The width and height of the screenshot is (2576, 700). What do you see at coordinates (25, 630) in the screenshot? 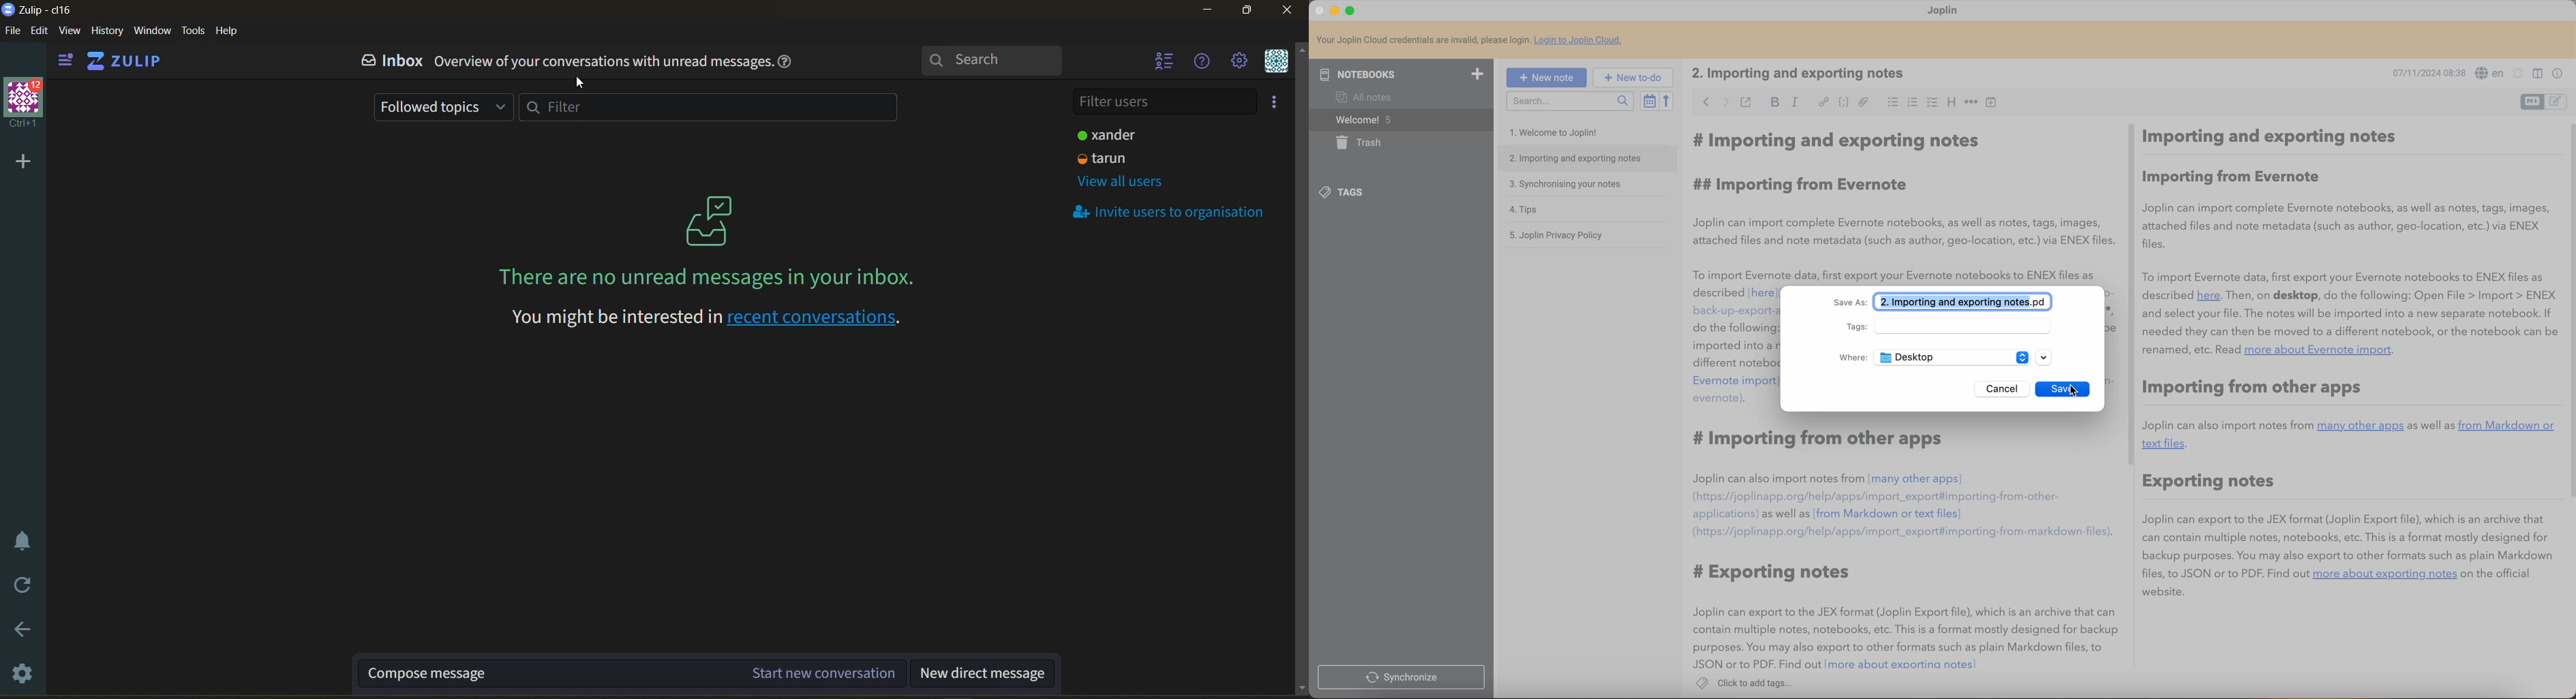
I see `go back` at bounding box center [25, 630].